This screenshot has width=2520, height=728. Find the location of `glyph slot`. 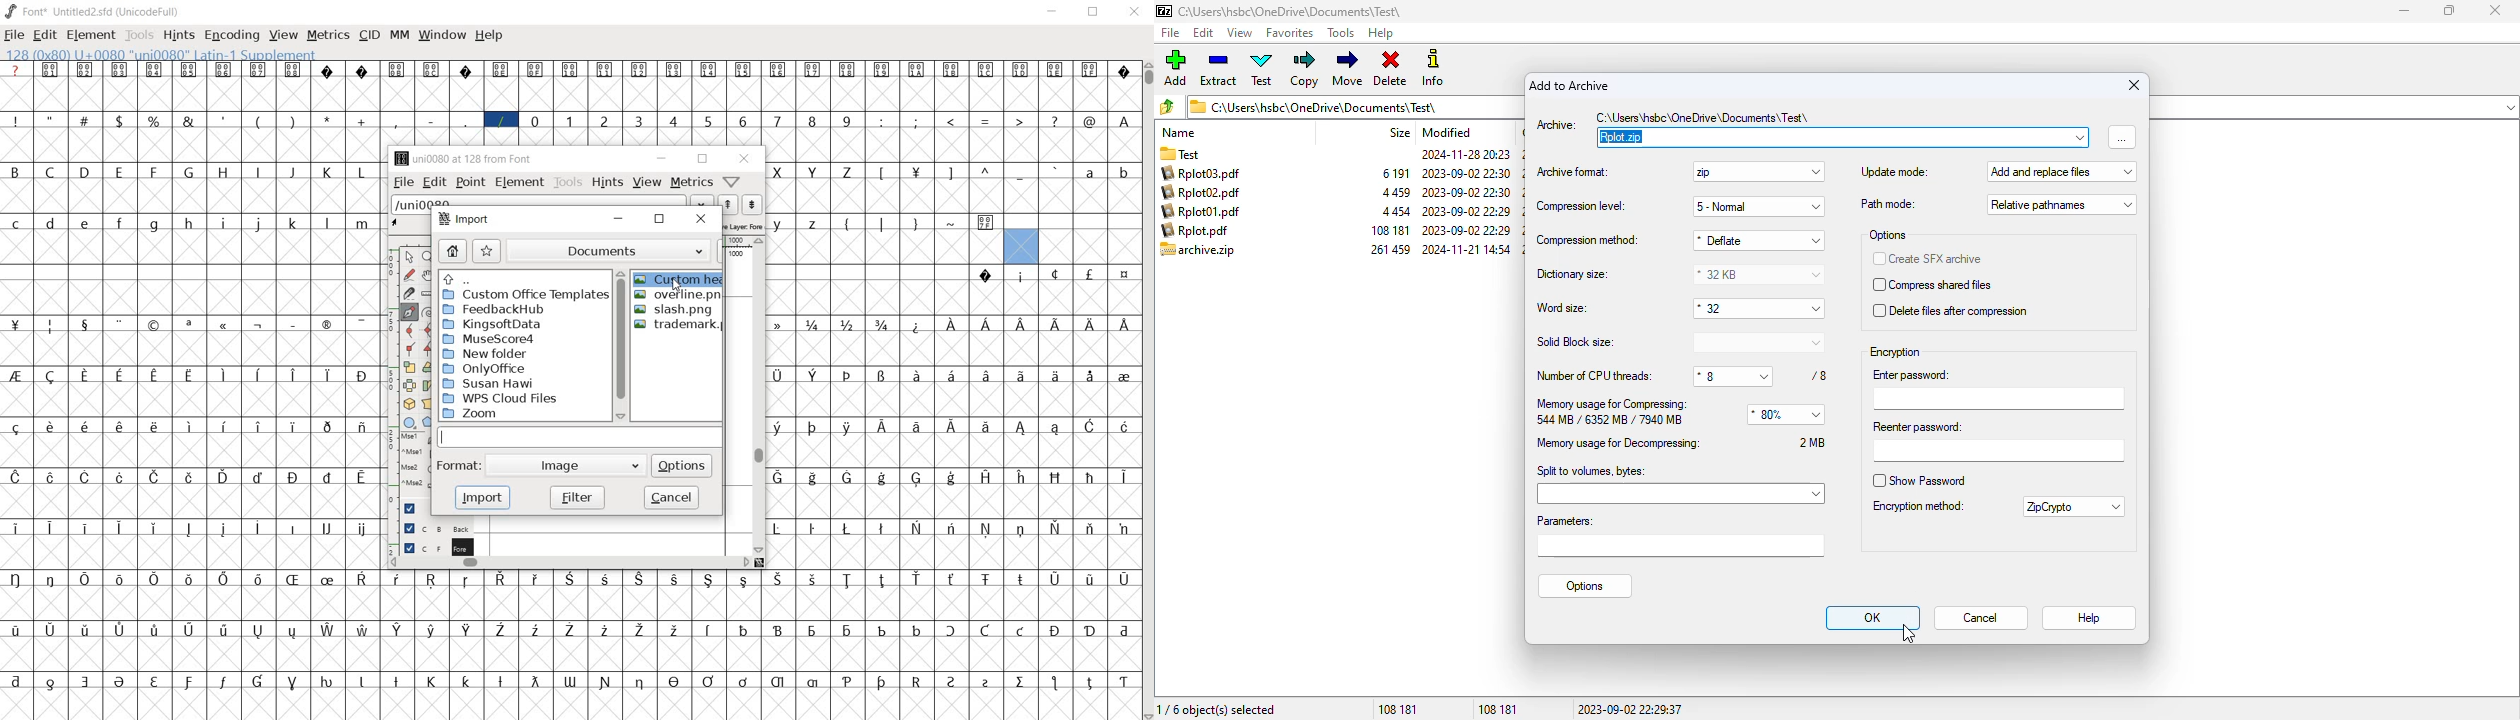

glyph slot is located at coordinates (1019, 246).